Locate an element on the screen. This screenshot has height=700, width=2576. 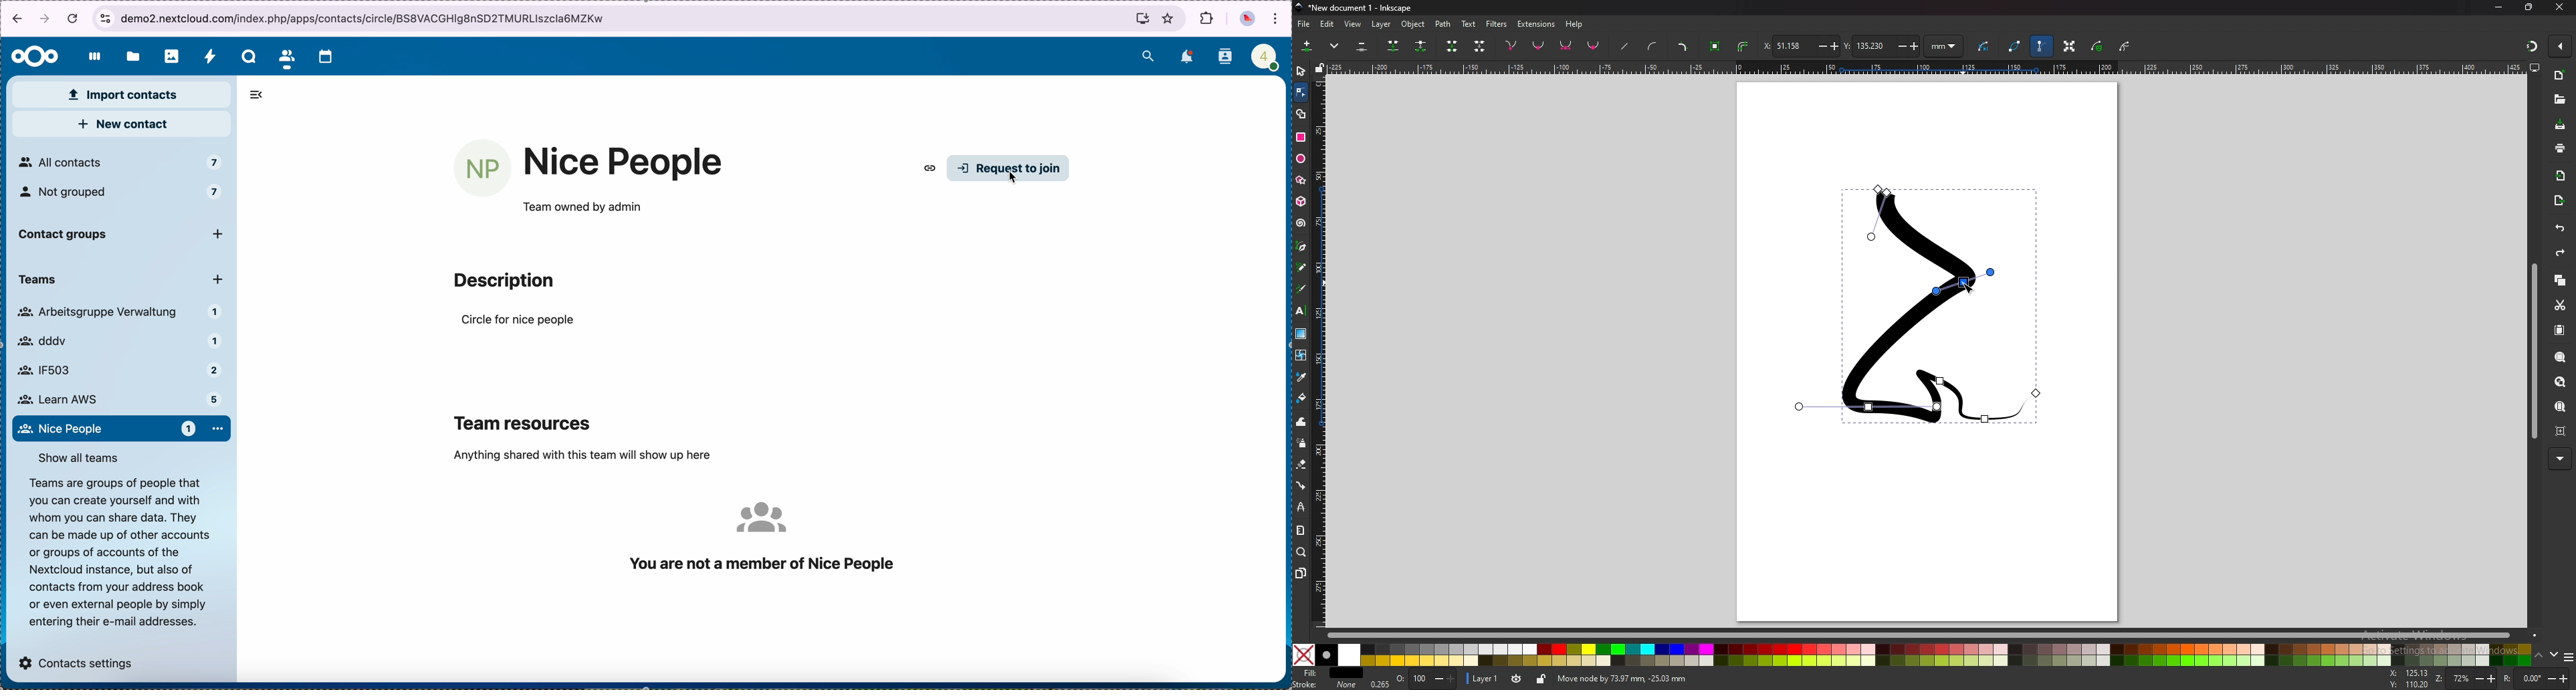
customize and control Google Chrome is located at coordinates (1277, 18).